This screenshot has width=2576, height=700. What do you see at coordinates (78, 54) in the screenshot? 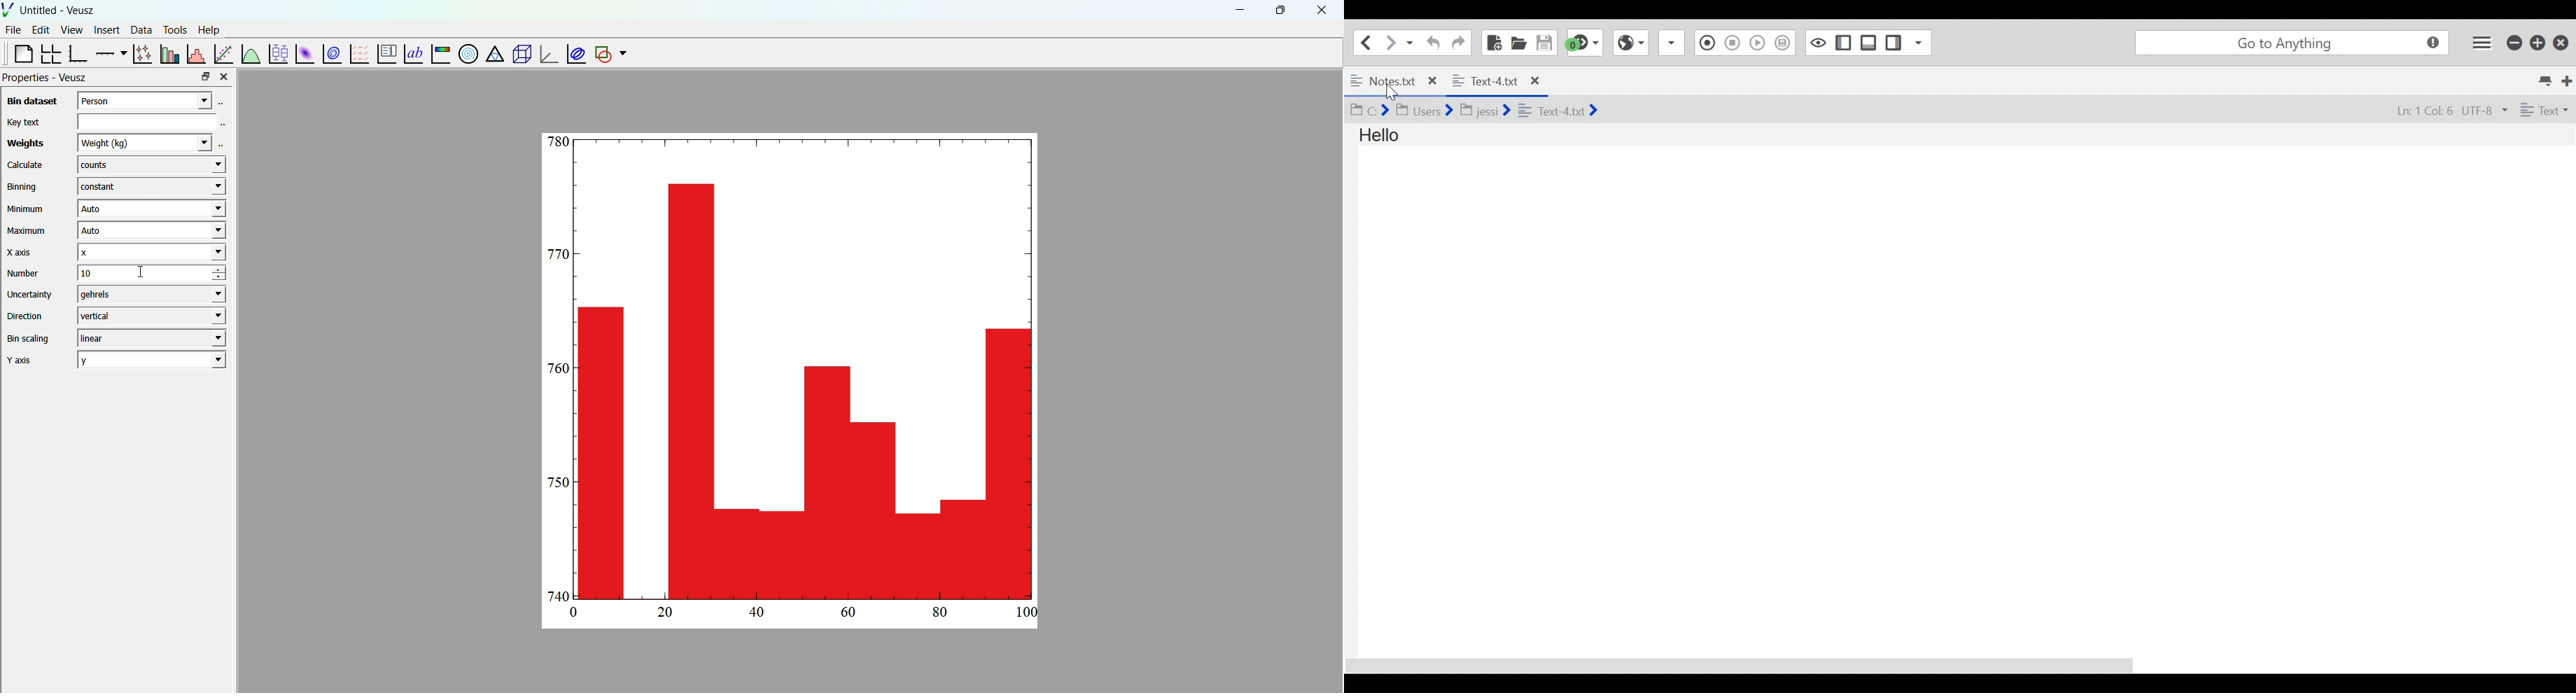
I see `base graph` at bounding box center [78, 54].